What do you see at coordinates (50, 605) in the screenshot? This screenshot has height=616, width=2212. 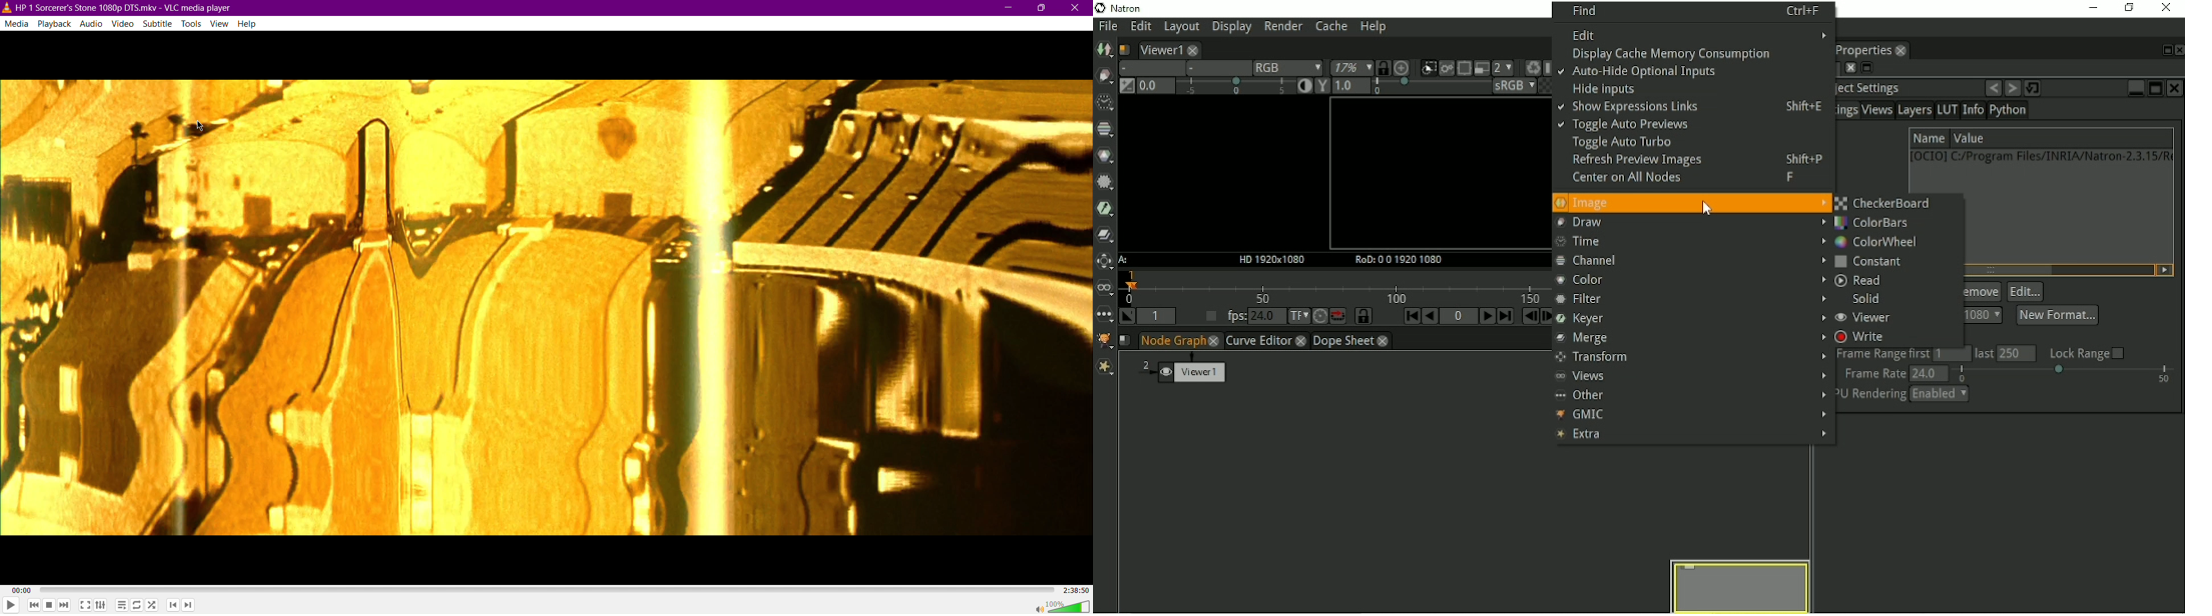 I see `Stop` at bounding box center [50, 605].